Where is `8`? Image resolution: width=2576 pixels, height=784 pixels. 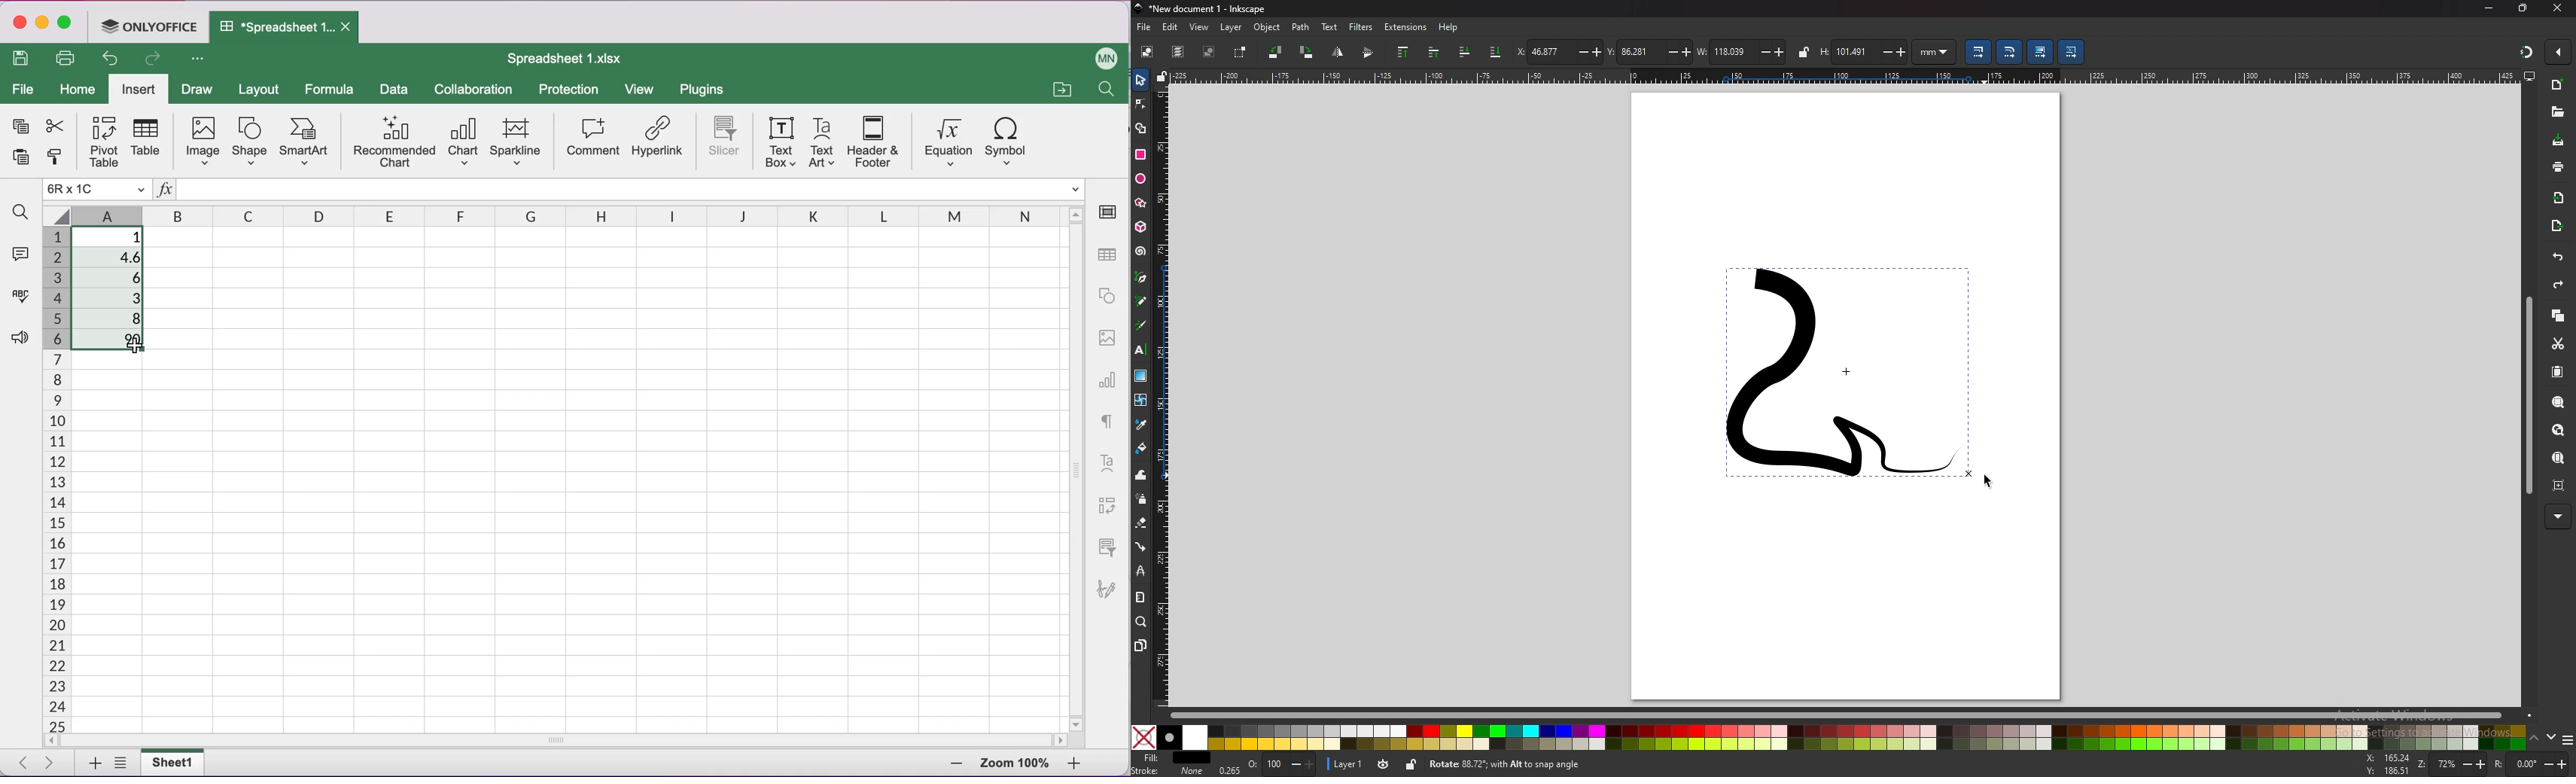
8 is located at coordinates (115, 317).